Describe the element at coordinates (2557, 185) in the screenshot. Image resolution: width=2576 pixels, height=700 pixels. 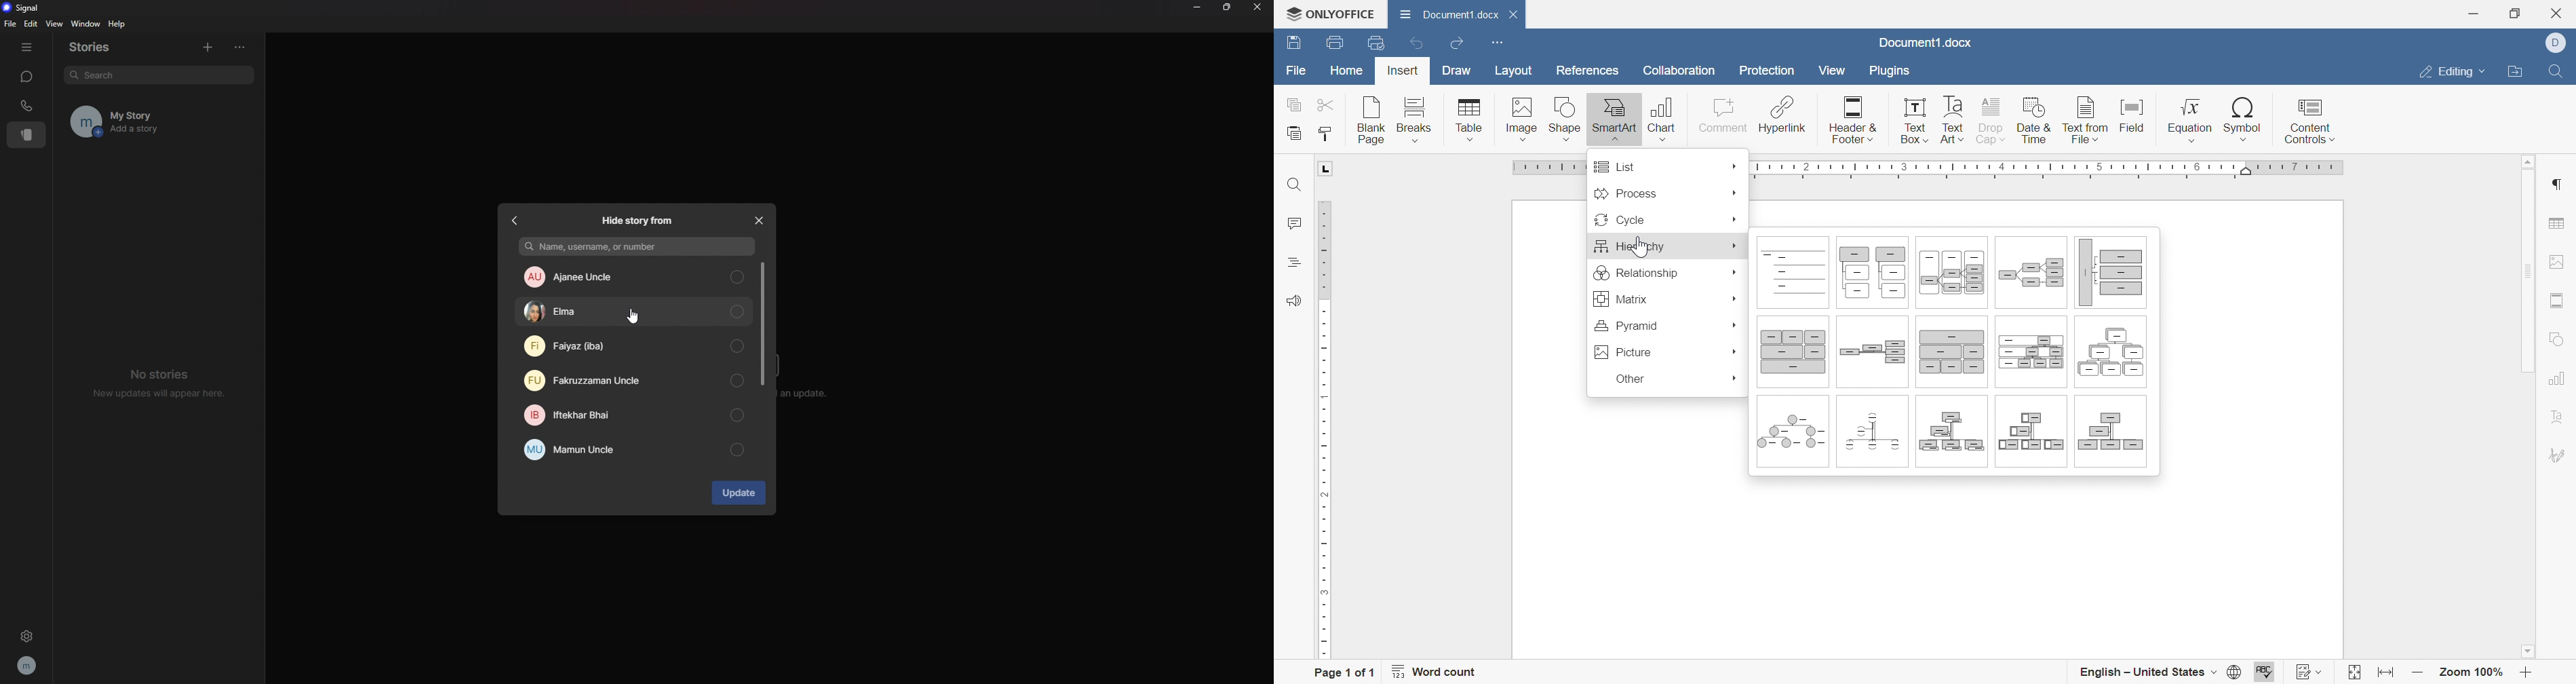
I see `Paragraph settings` at that location.